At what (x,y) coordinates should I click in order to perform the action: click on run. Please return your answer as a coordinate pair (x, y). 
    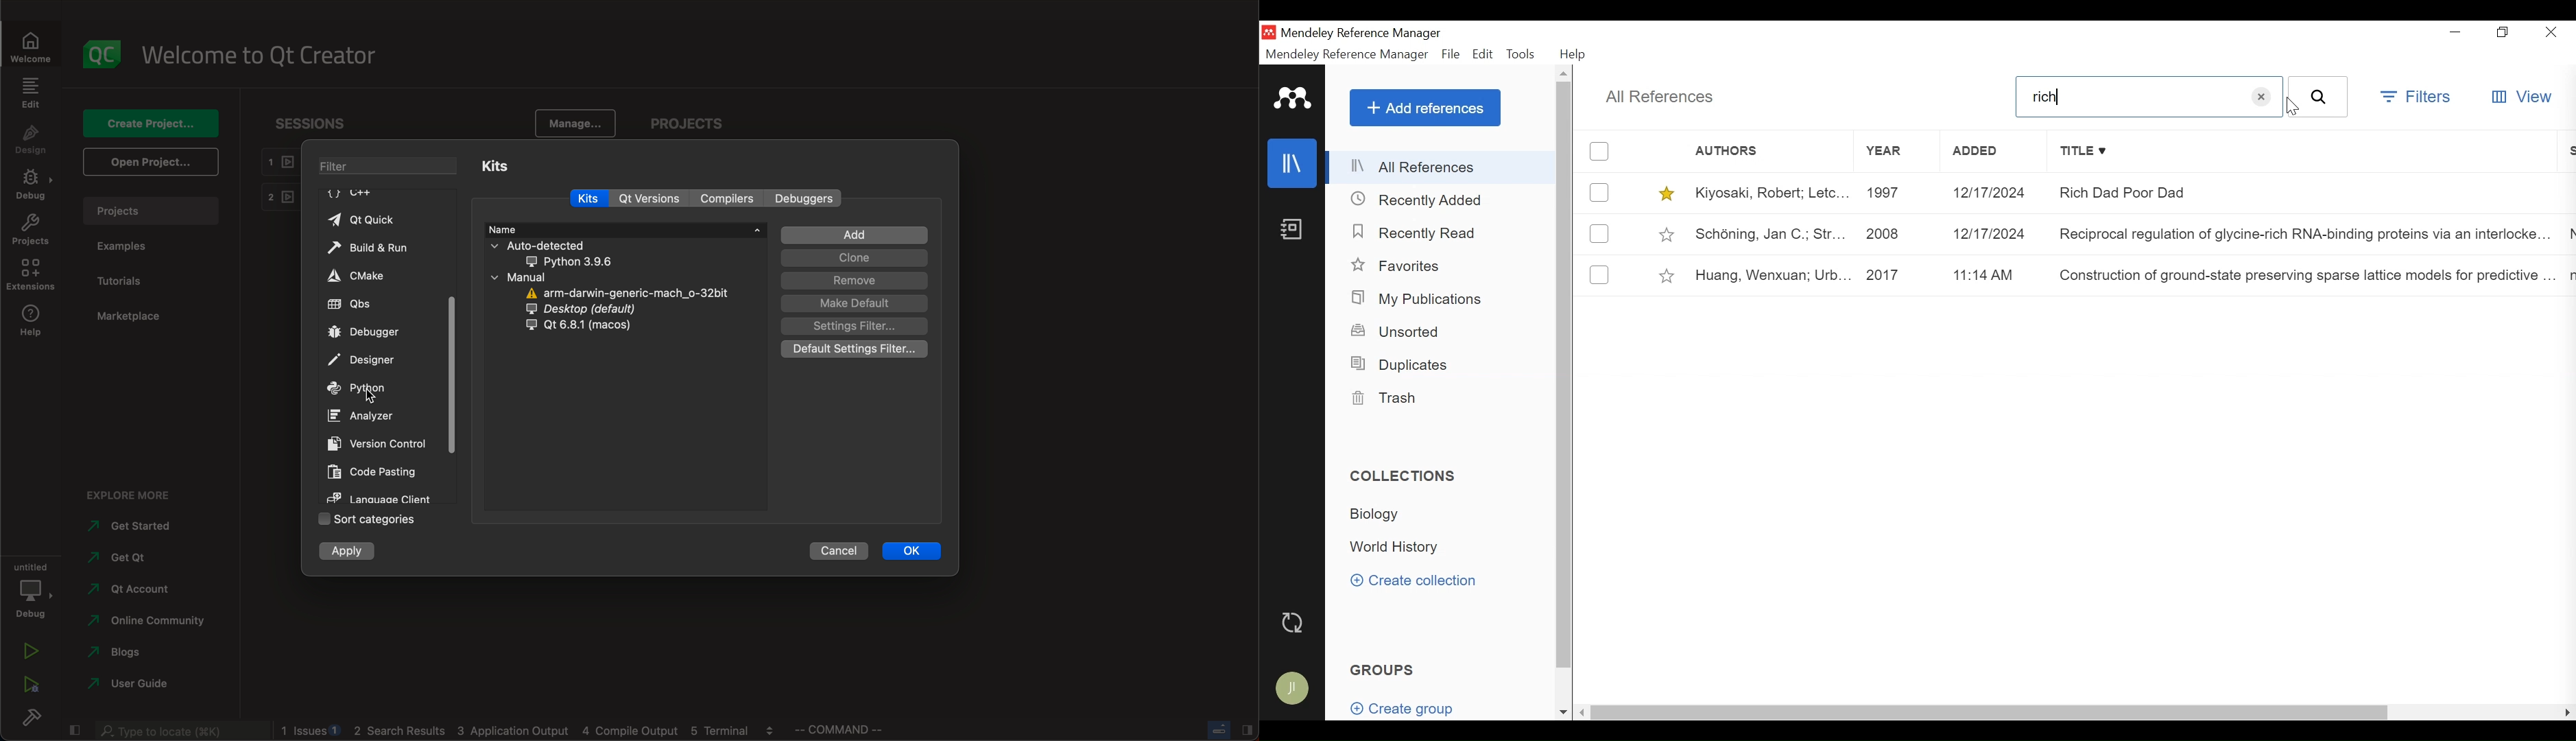
    Looking at the image, I should click on (33, 653).